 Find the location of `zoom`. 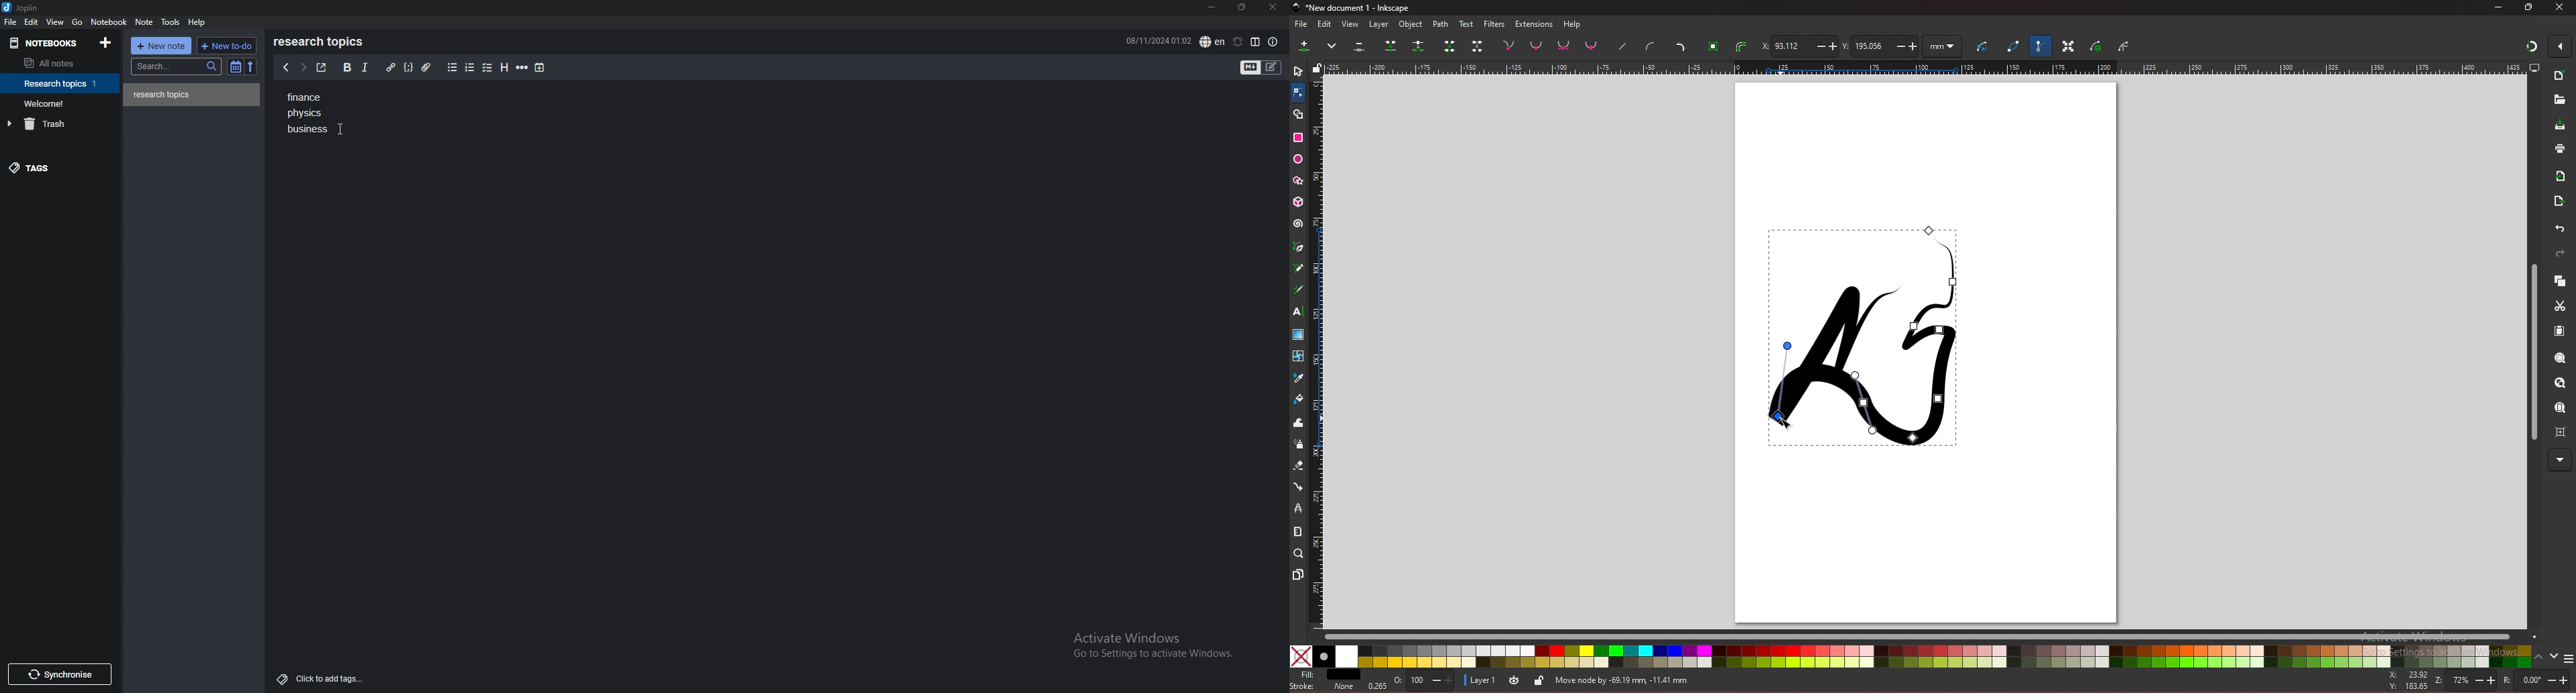

zoom is located at coordinates (2464, 680).